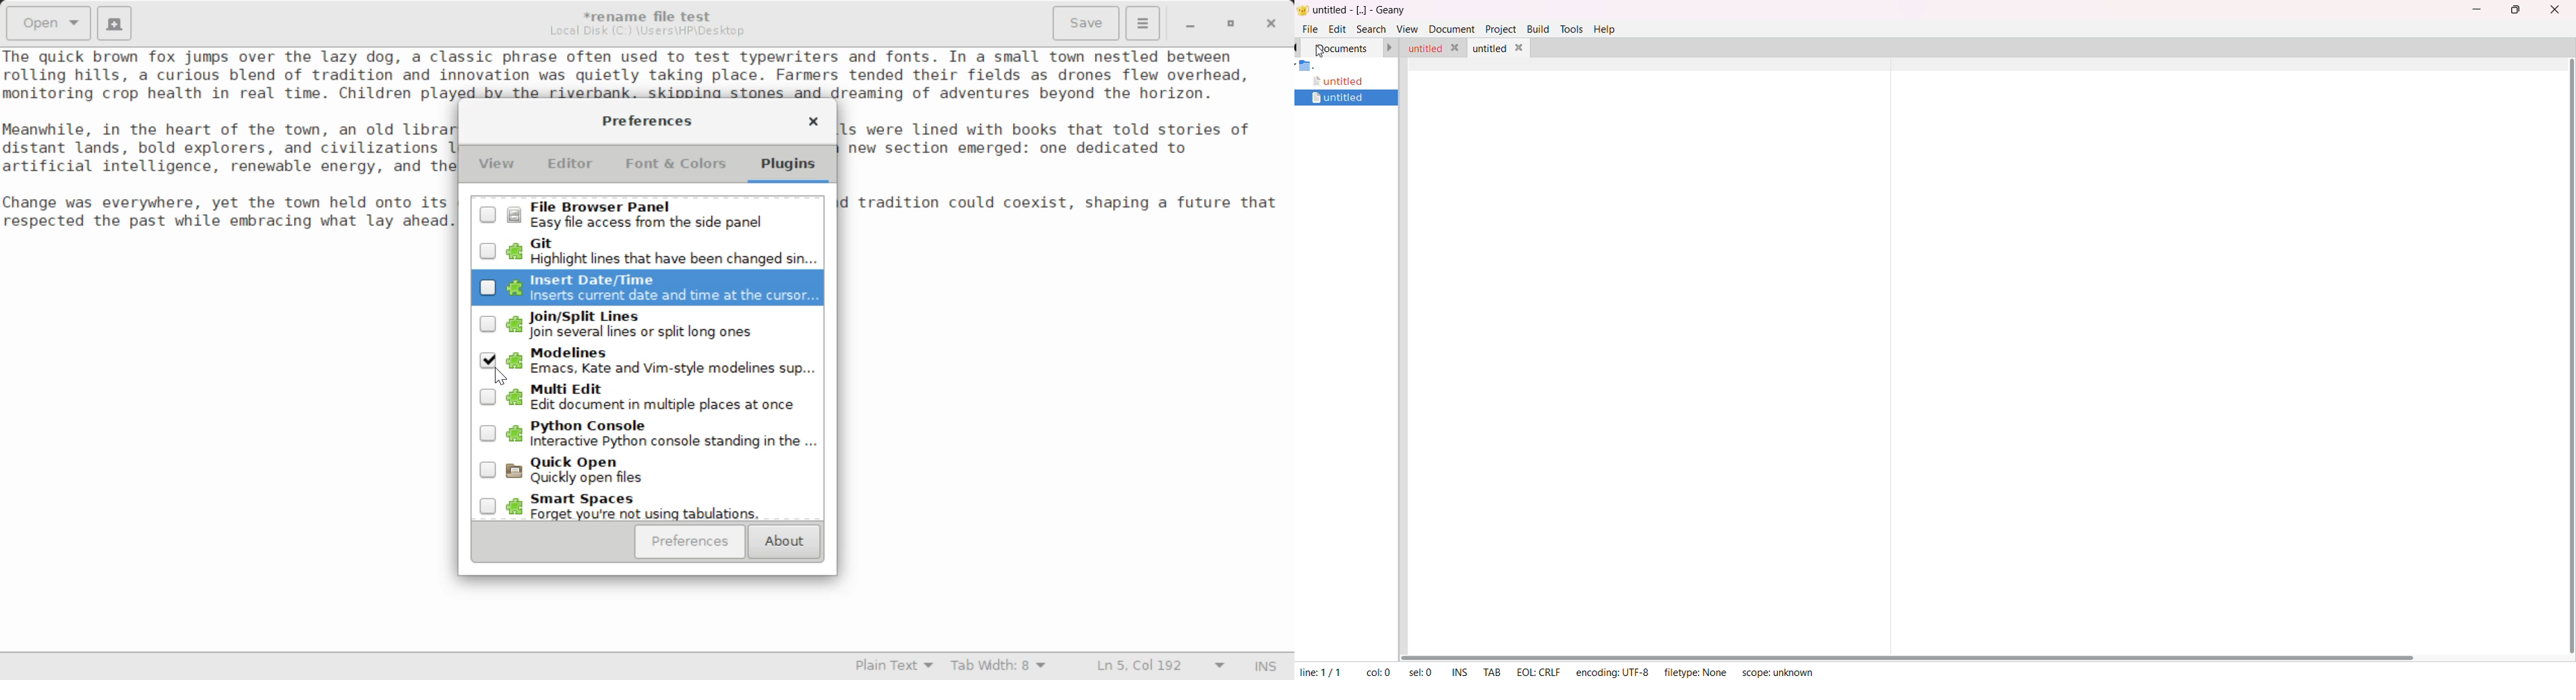 The width and height of the screenshot is (2576, 700). Describe the element at coordinates (1273, 22) in the screenshot. I see `Close Window` at that location.